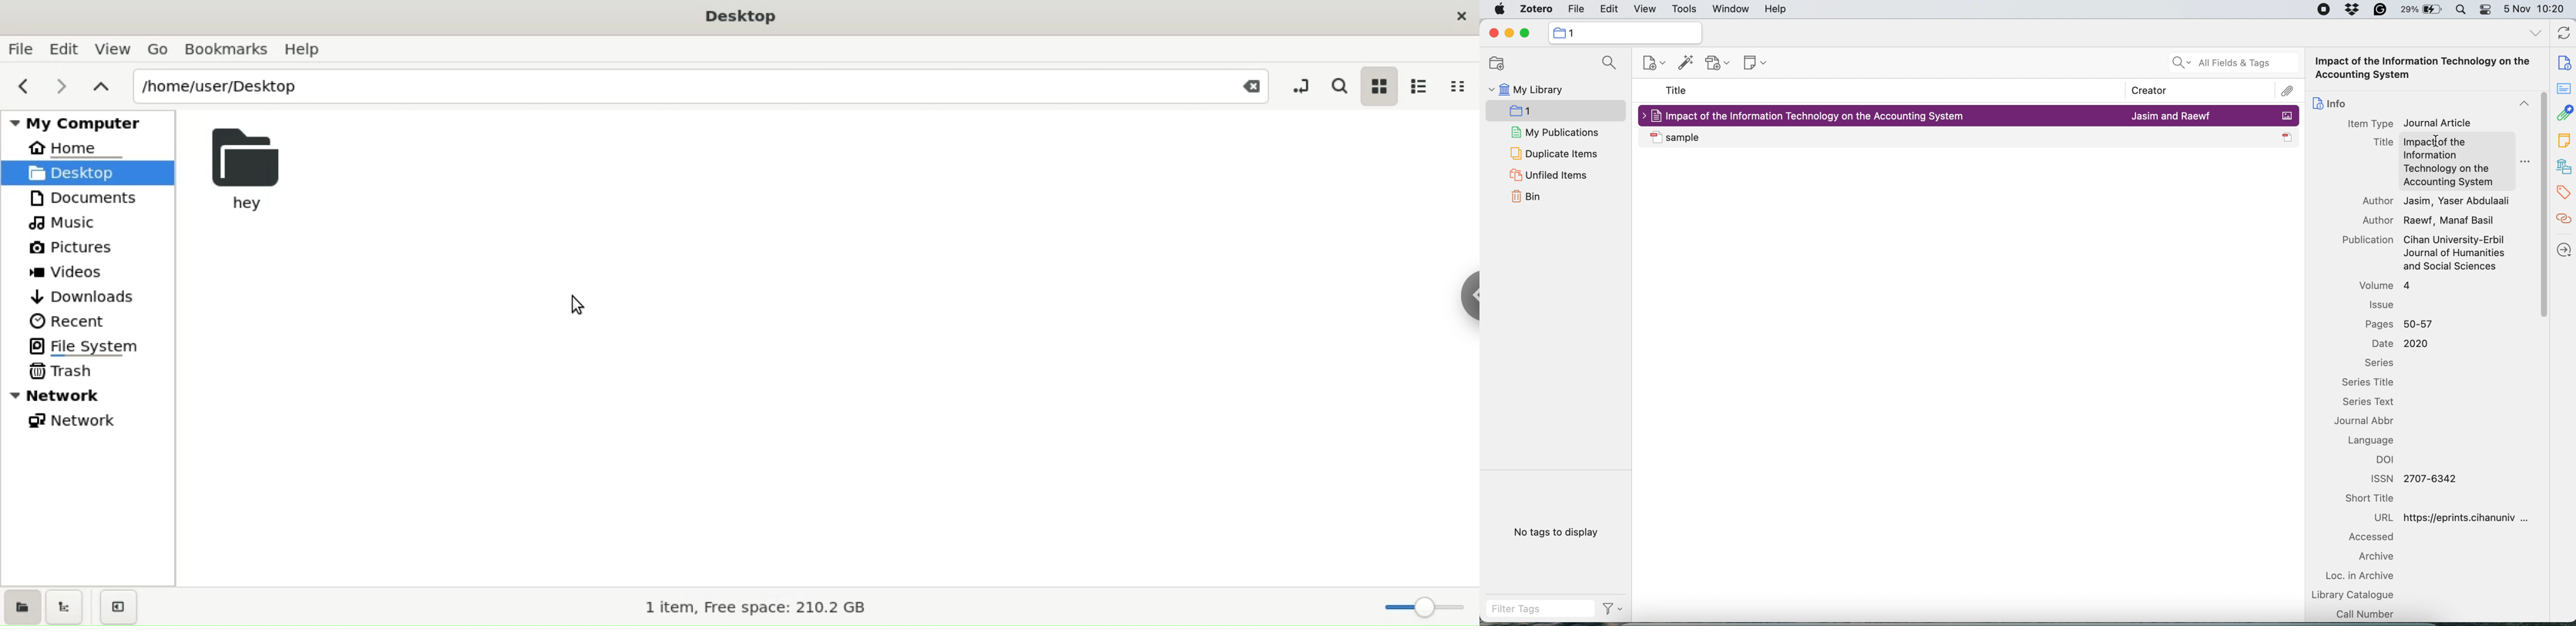 Image resolution: width=2576 pixels, height=644 pixels. I want to click on control center, so click(2488, 11).